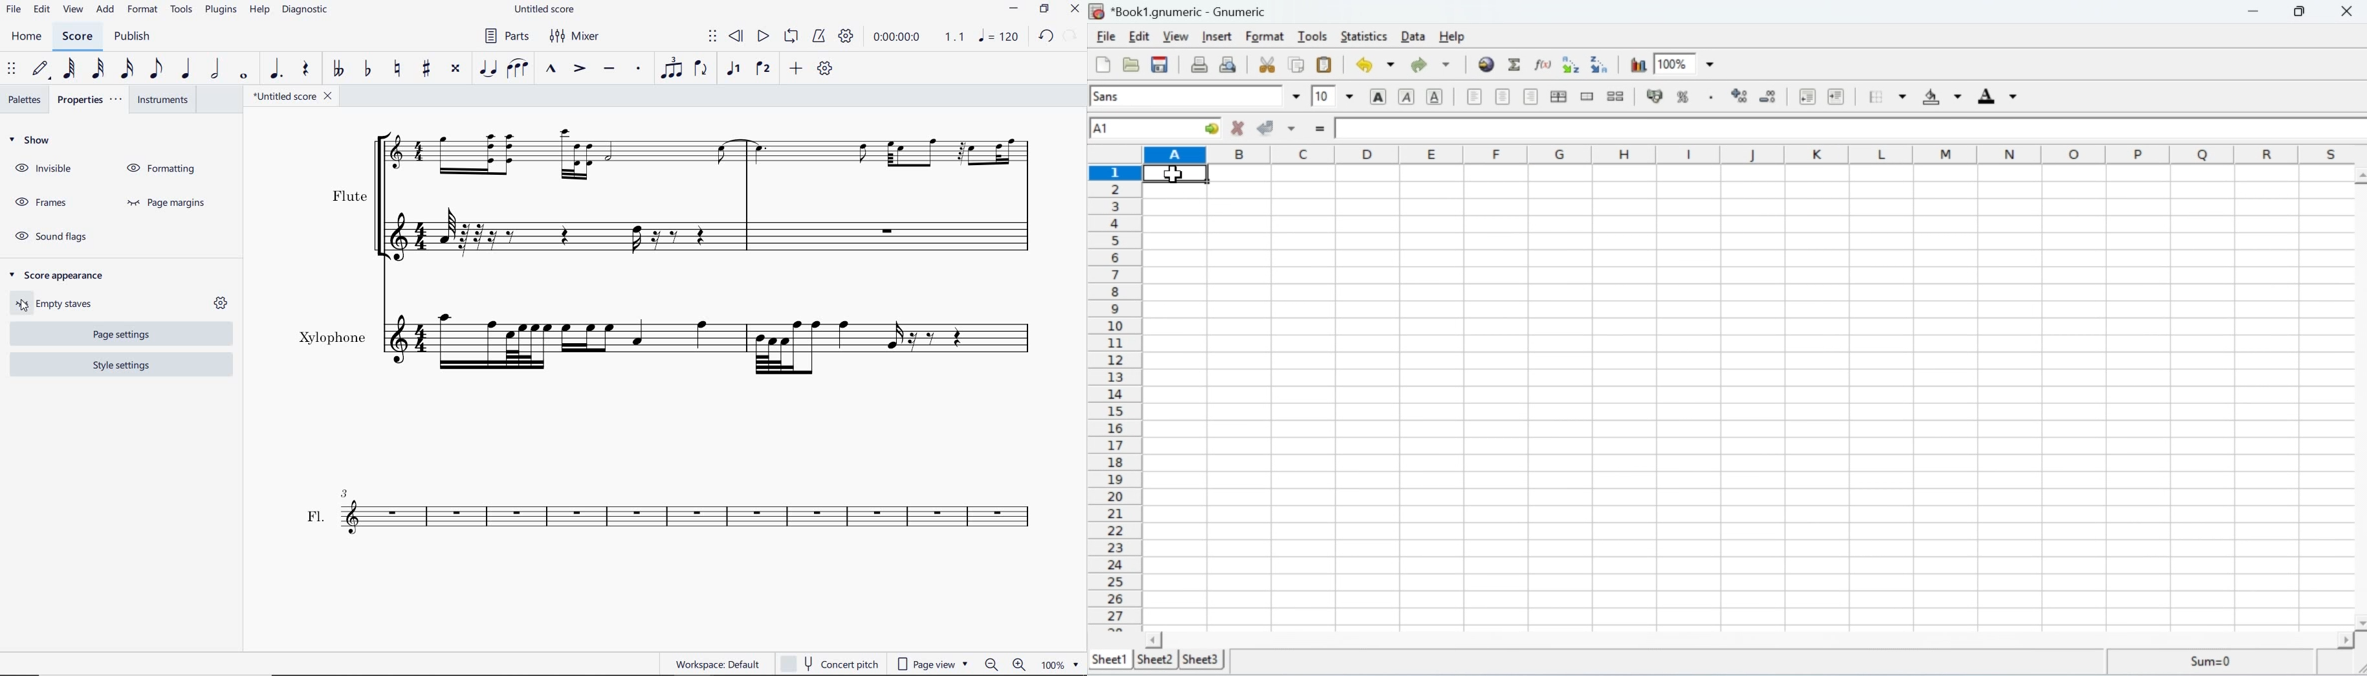 The image size is (2380, 700). I want to click on Xylophone, so click(671, 344).